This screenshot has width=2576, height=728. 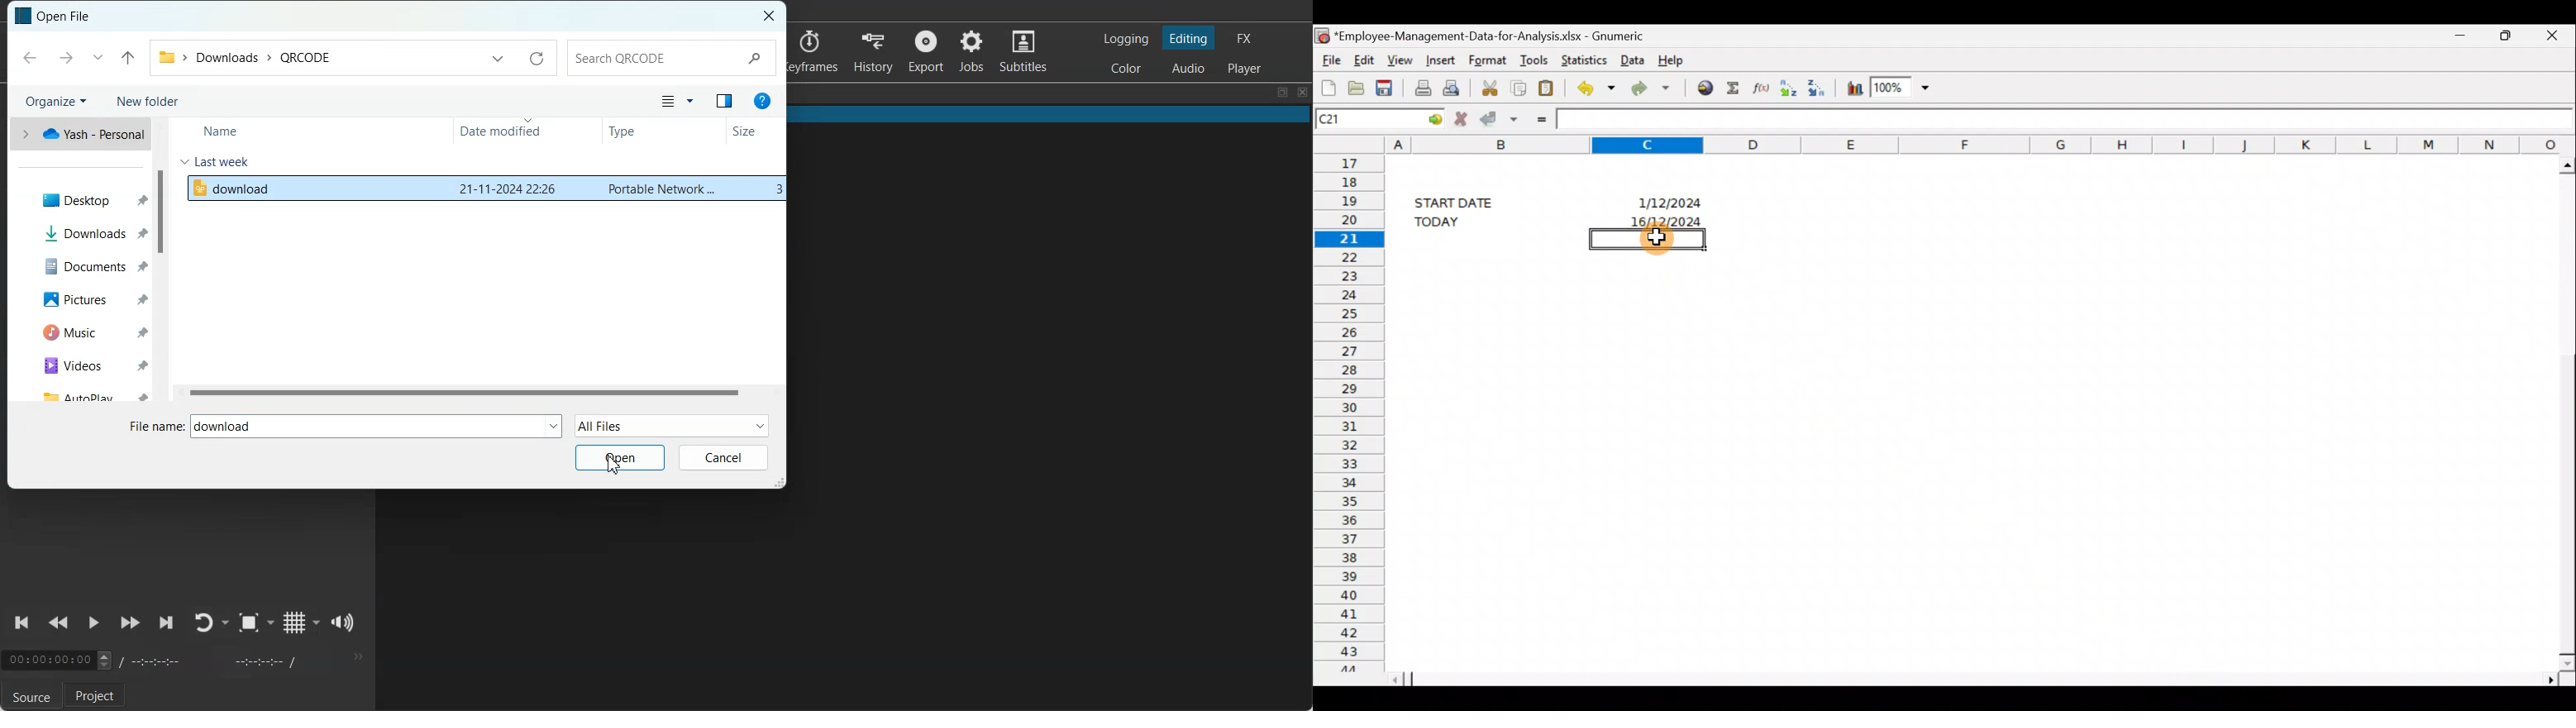 What do you see at coordinates (167, 623) in the screenshot?
I see `Skip to next point` at bounding box center [167, 623].